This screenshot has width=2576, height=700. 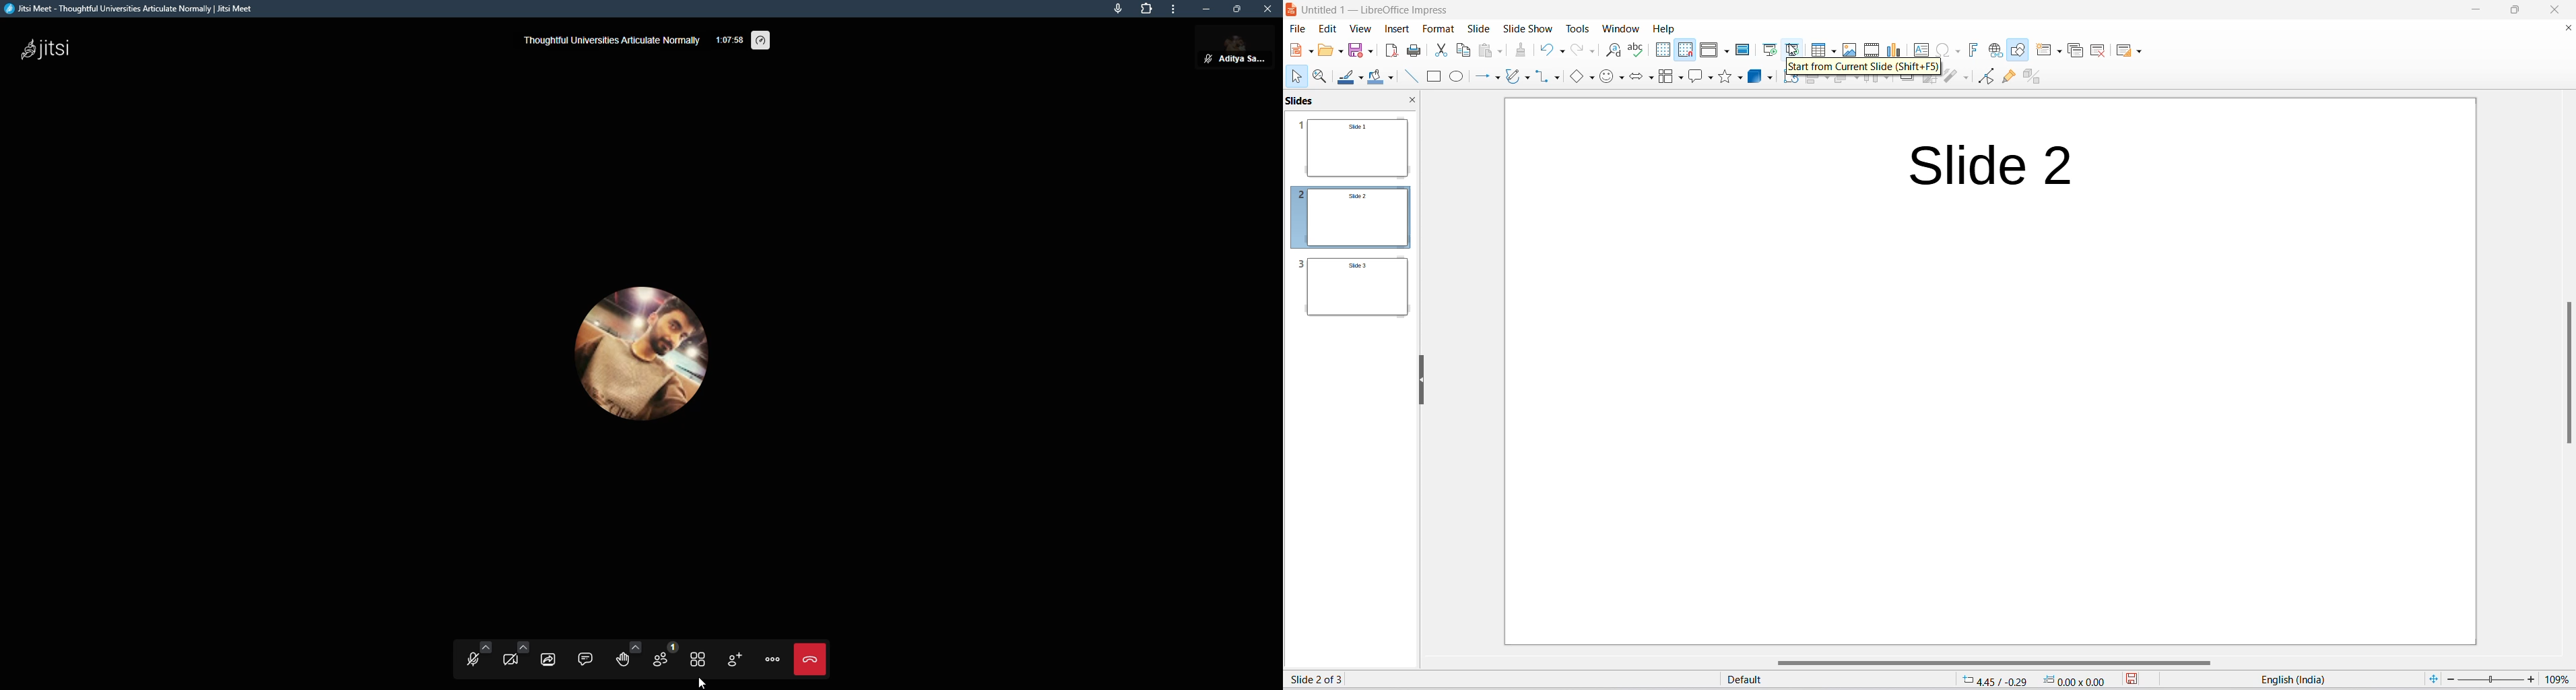 What do you see at coordinates (1614, 51) in the screenshot?
I see `find and replace` at bounding box center [1614, 51].